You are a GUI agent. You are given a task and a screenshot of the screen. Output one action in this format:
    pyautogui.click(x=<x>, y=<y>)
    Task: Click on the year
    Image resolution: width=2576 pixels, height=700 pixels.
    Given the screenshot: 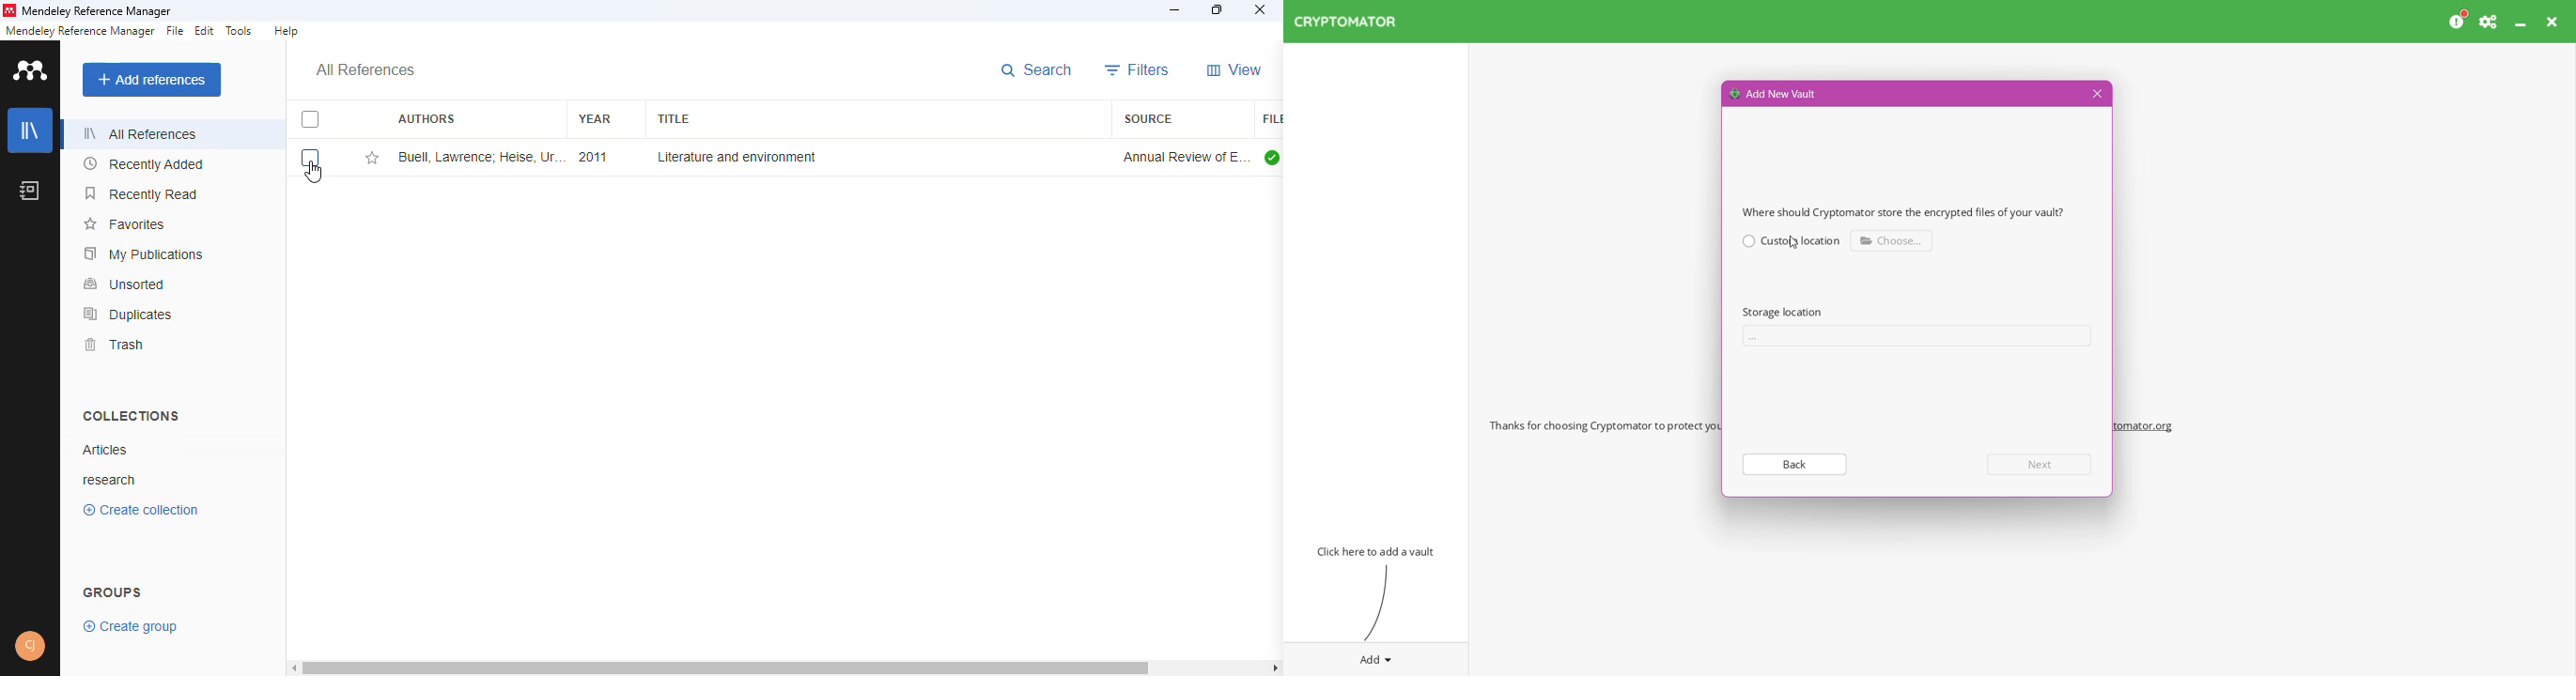 What is the action you would take?
    pyautogui.click(x=595, y=118)
    